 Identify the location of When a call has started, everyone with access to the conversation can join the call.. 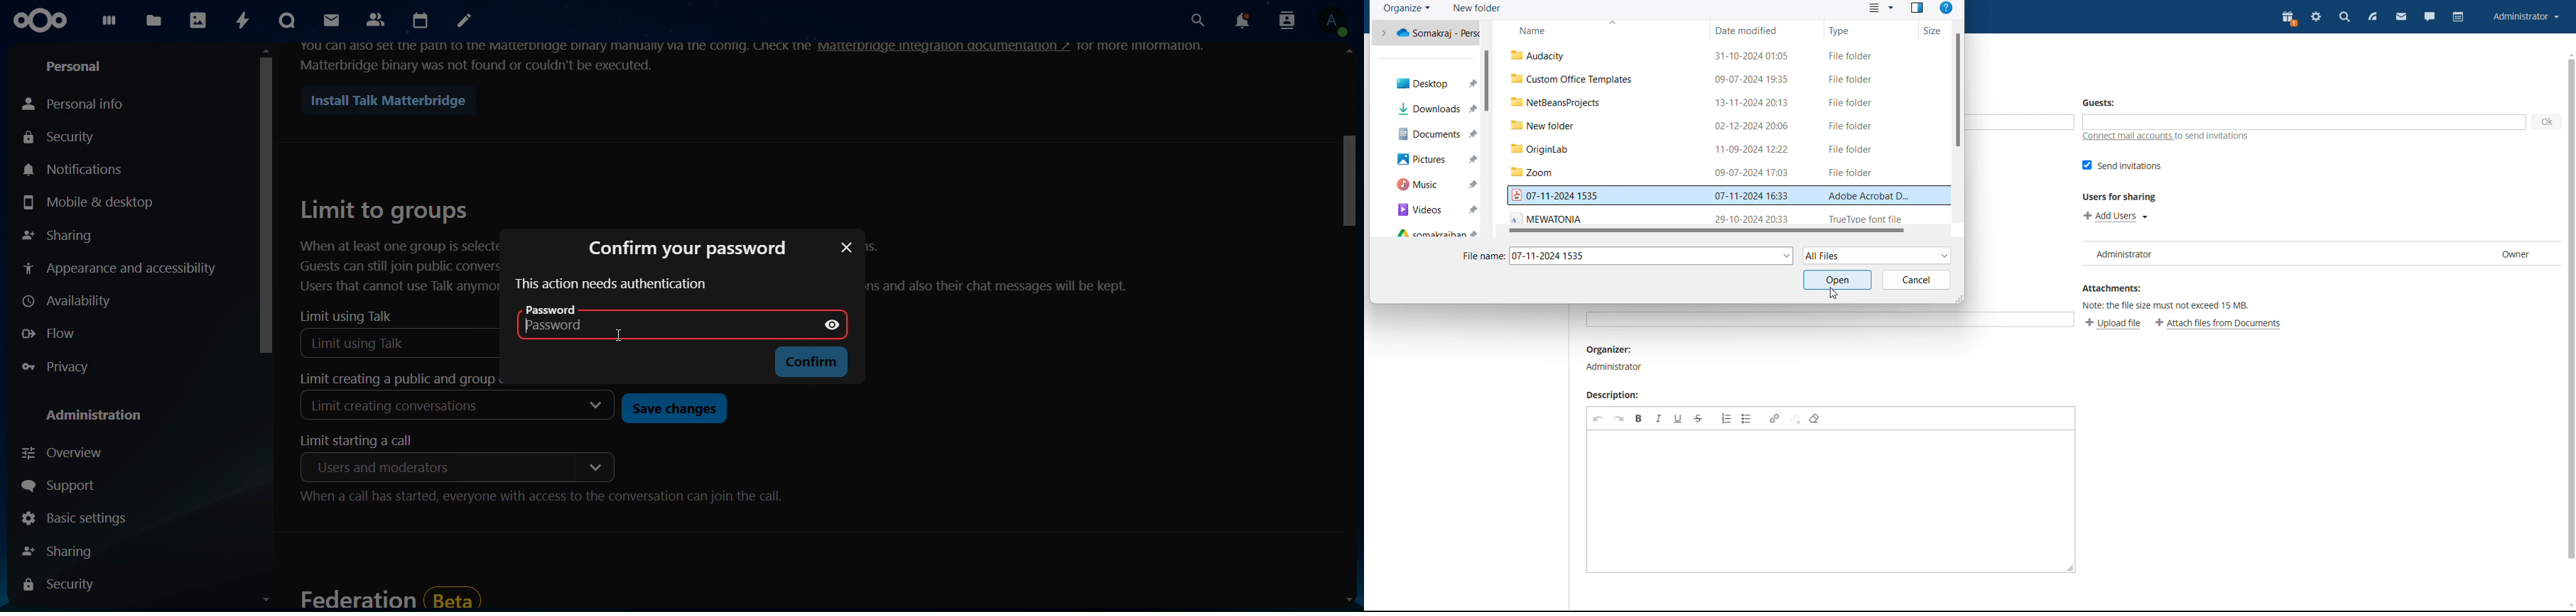
(541, 500).